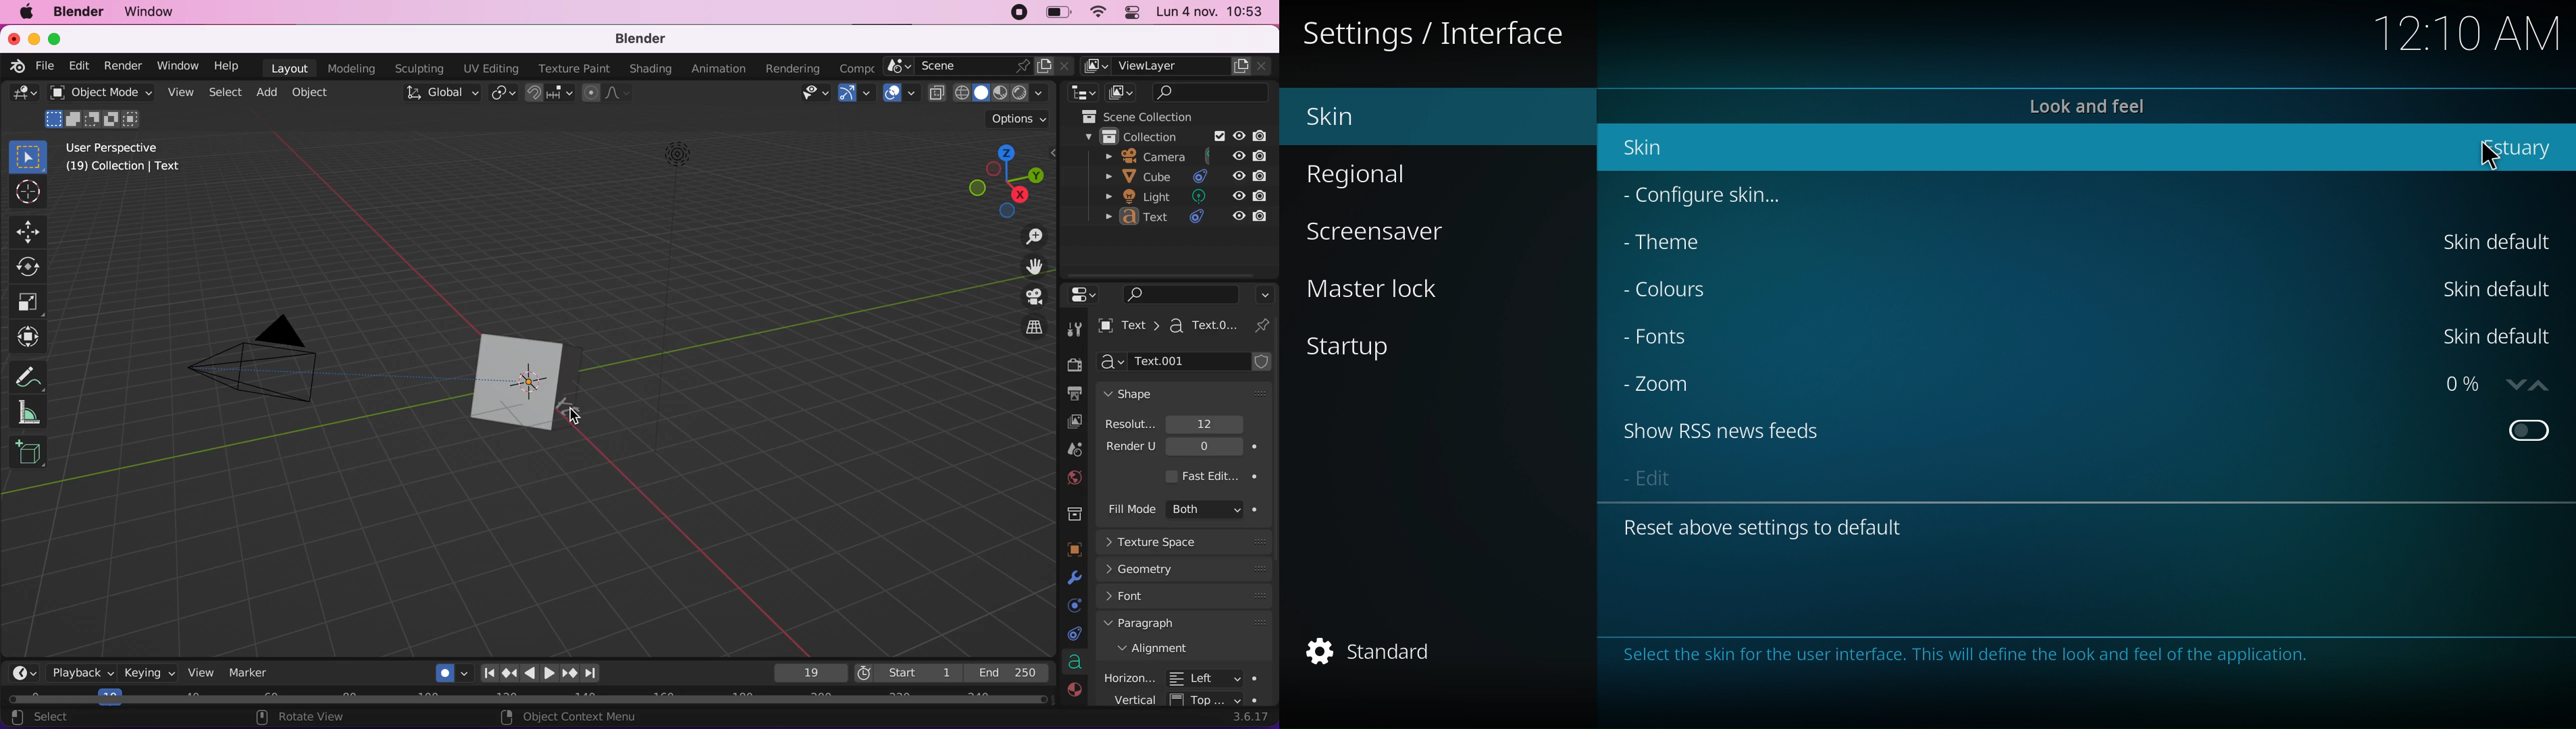  Describe the element at coordinates (1262, 325) in the screenshot. I see `pin` at that location.